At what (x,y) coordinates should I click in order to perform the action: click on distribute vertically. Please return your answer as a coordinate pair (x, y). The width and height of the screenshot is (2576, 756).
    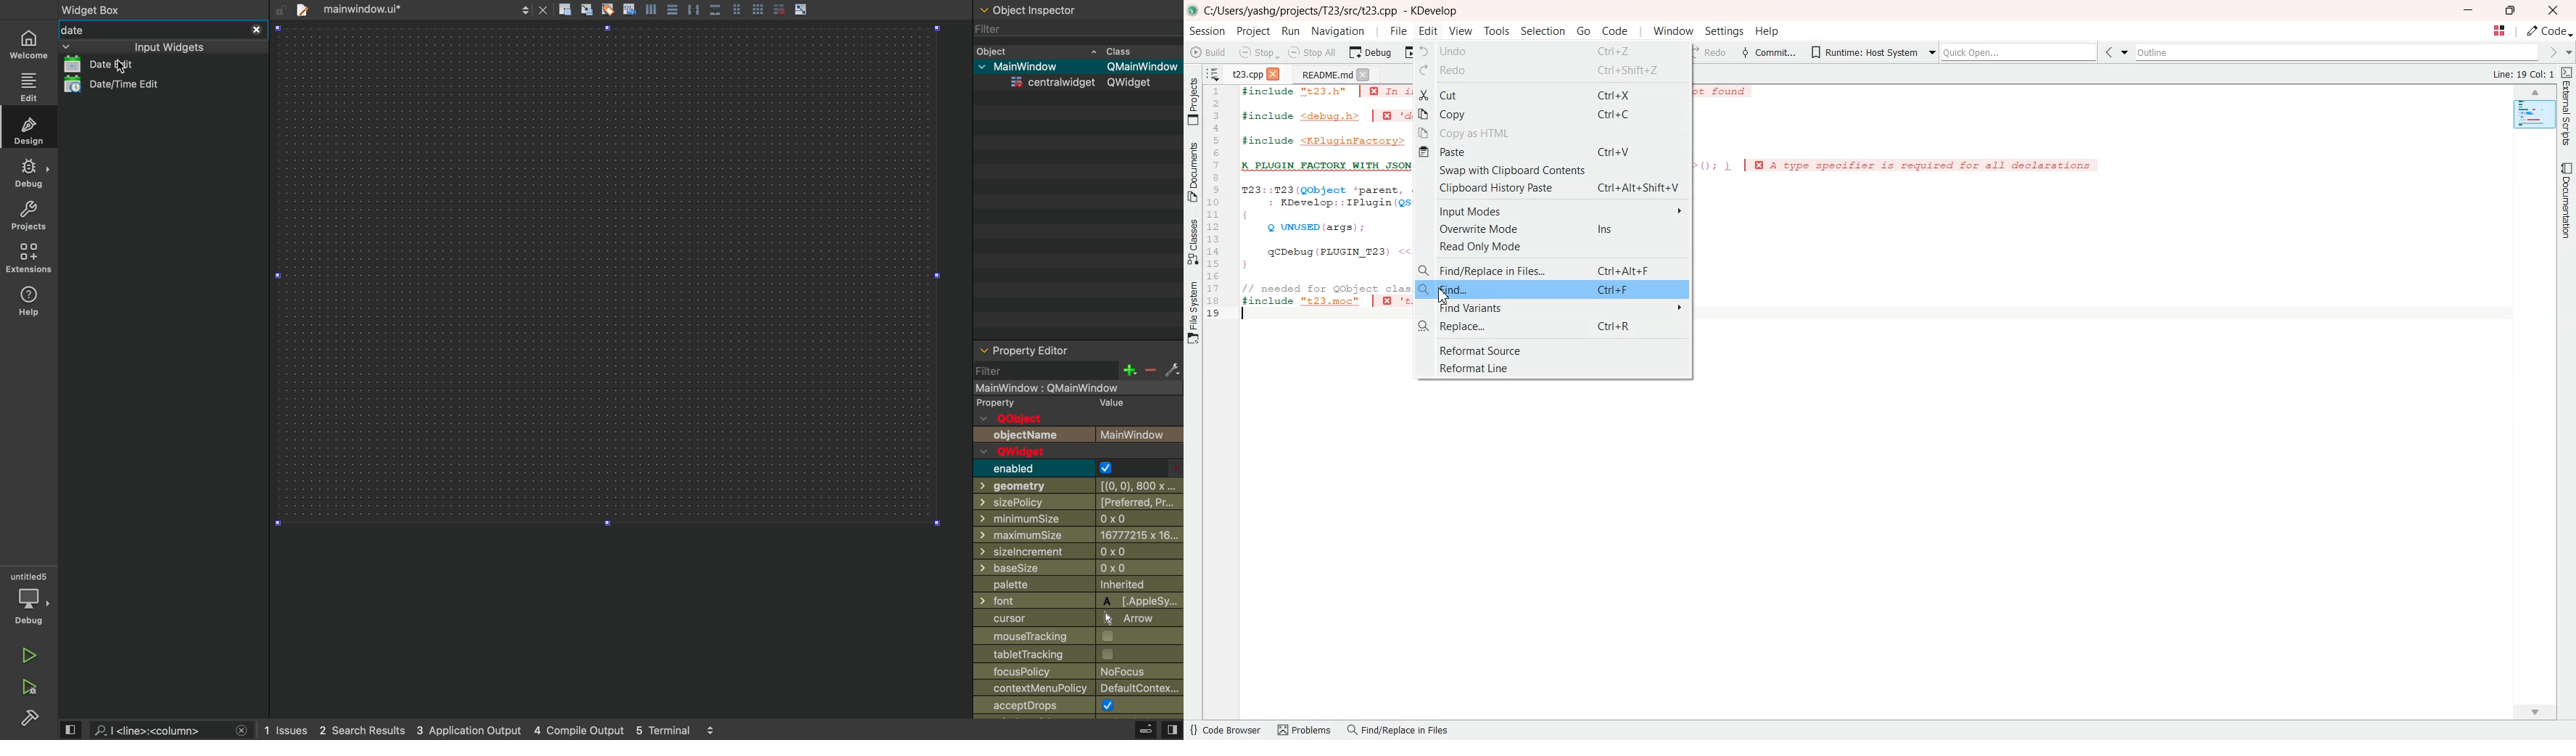
    Looking at the image, I should click on (715, 9).